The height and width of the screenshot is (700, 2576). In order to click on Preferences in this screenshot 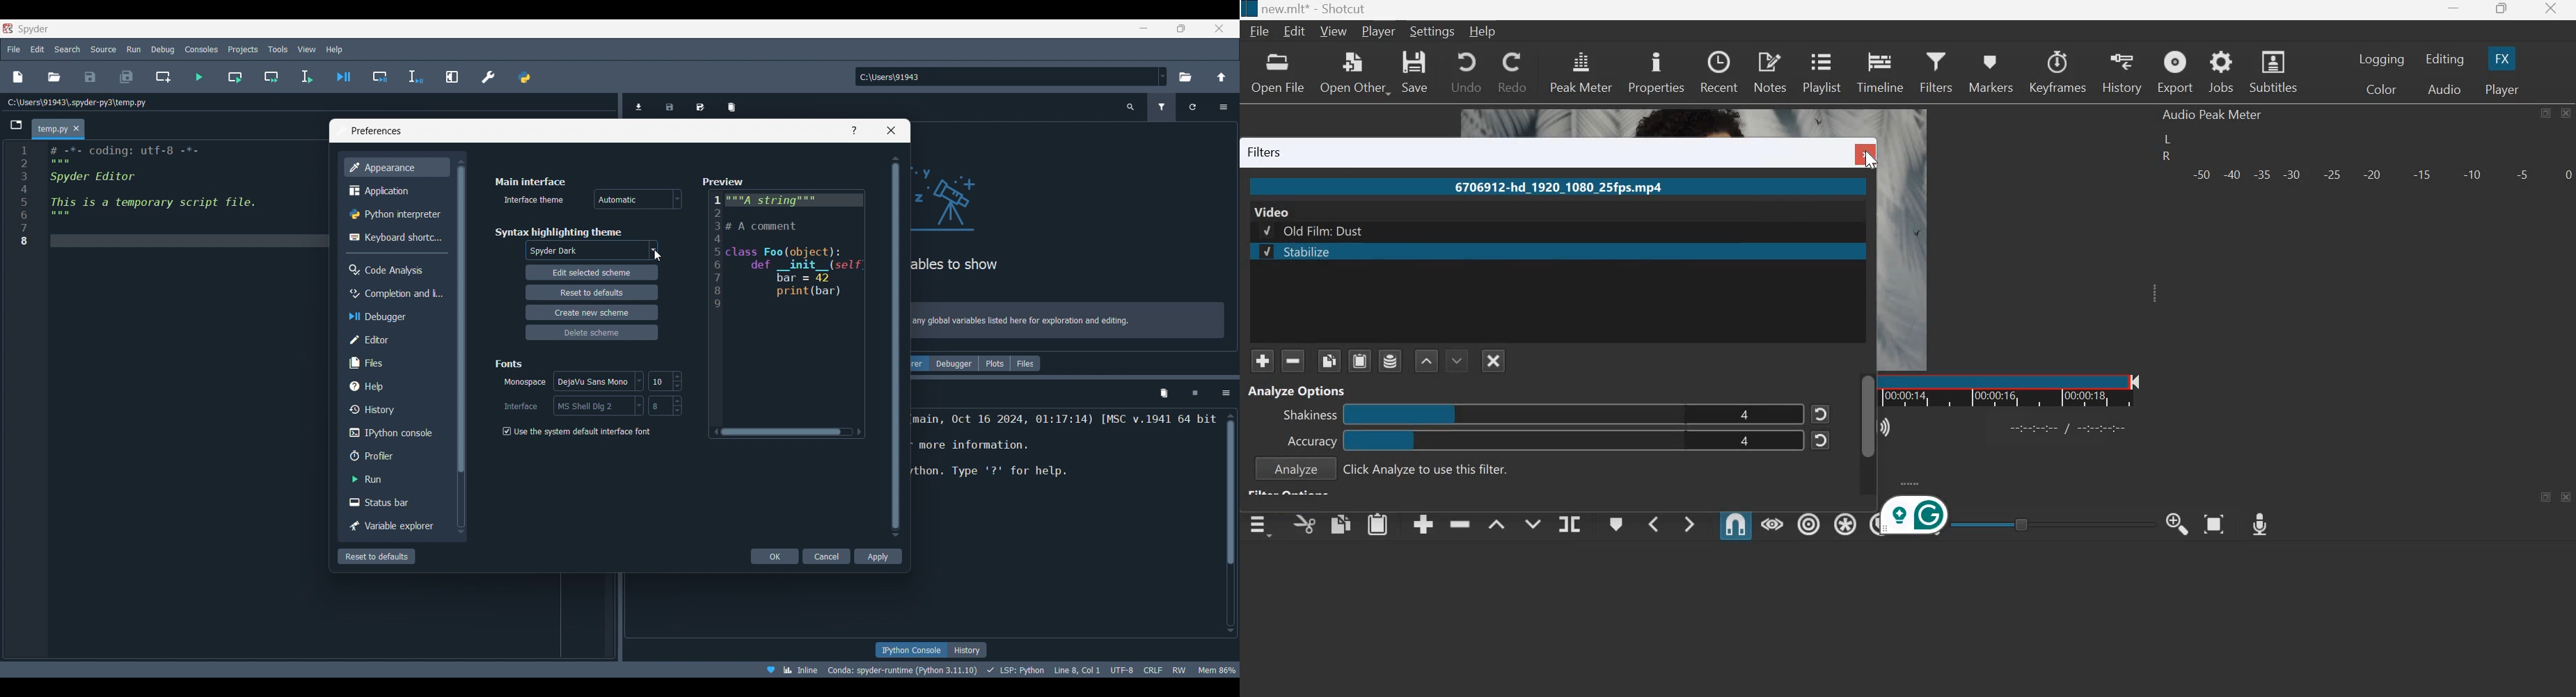, I will do `click(489, 77)`.